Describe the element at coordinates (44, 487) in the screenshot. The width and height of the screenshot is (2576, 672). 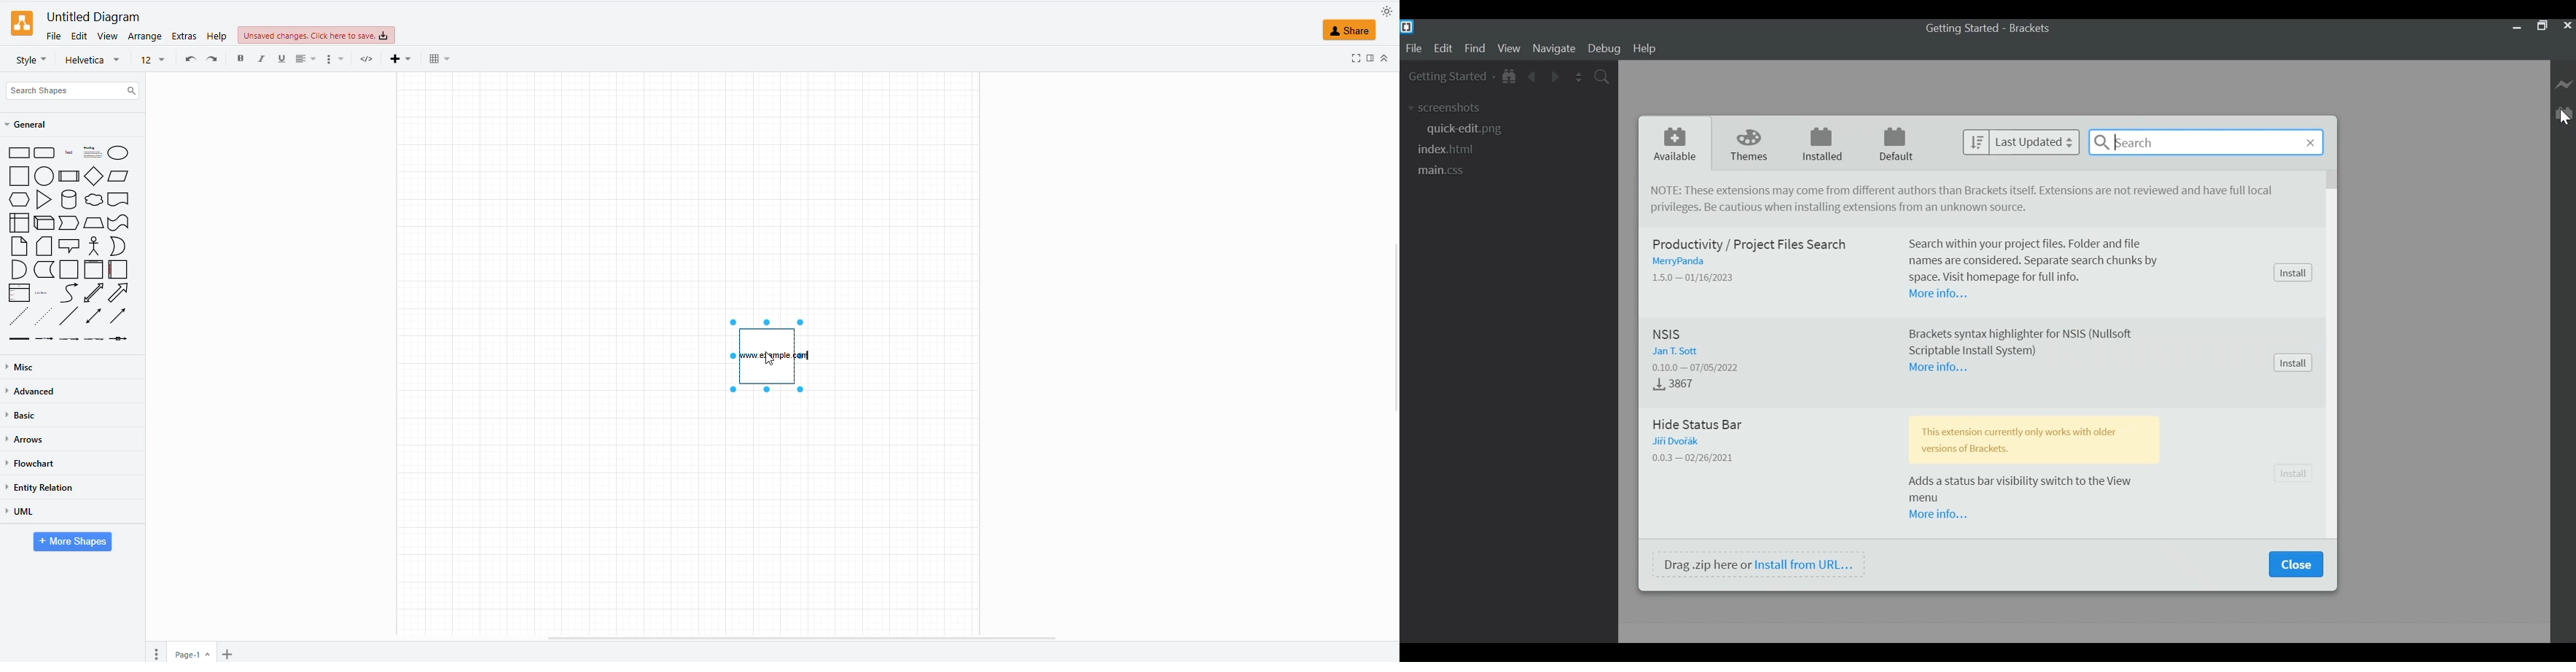
I see `entity relation` at that location.